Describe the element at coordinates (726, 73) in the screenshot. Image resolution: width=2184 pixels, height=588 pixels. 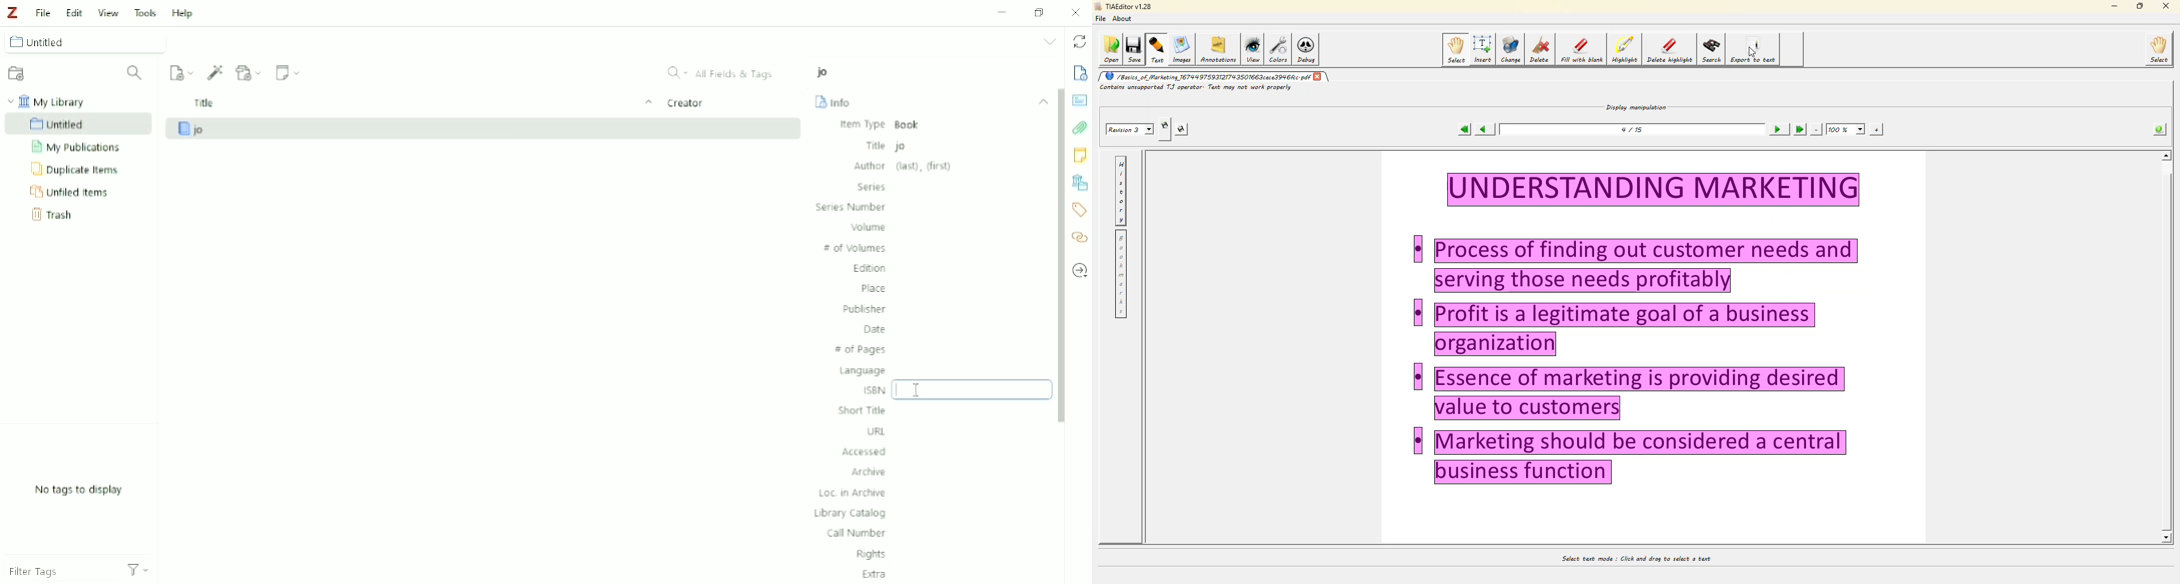
I see `All Fields & Tags` at that location.